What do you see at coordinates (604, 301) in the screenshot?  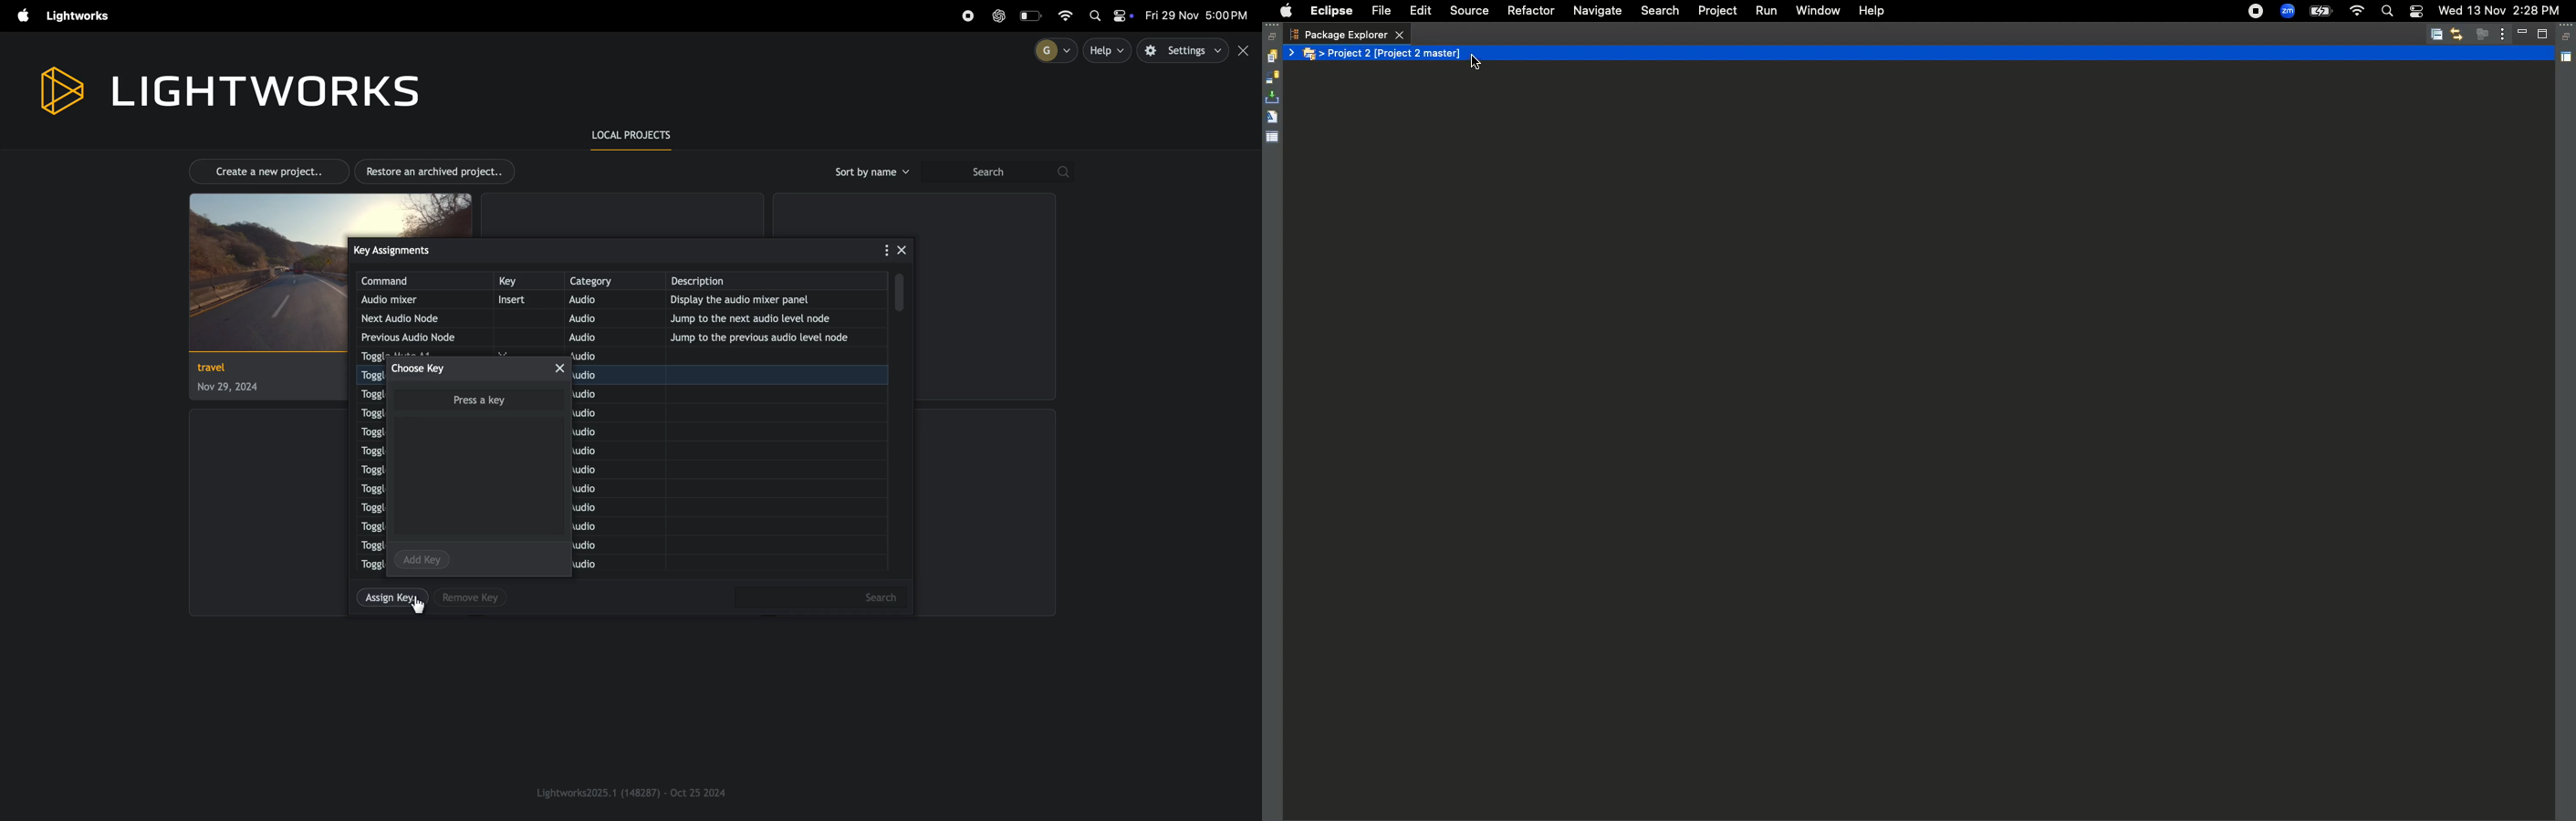 I see `audio` at bounding box center [604, 301].